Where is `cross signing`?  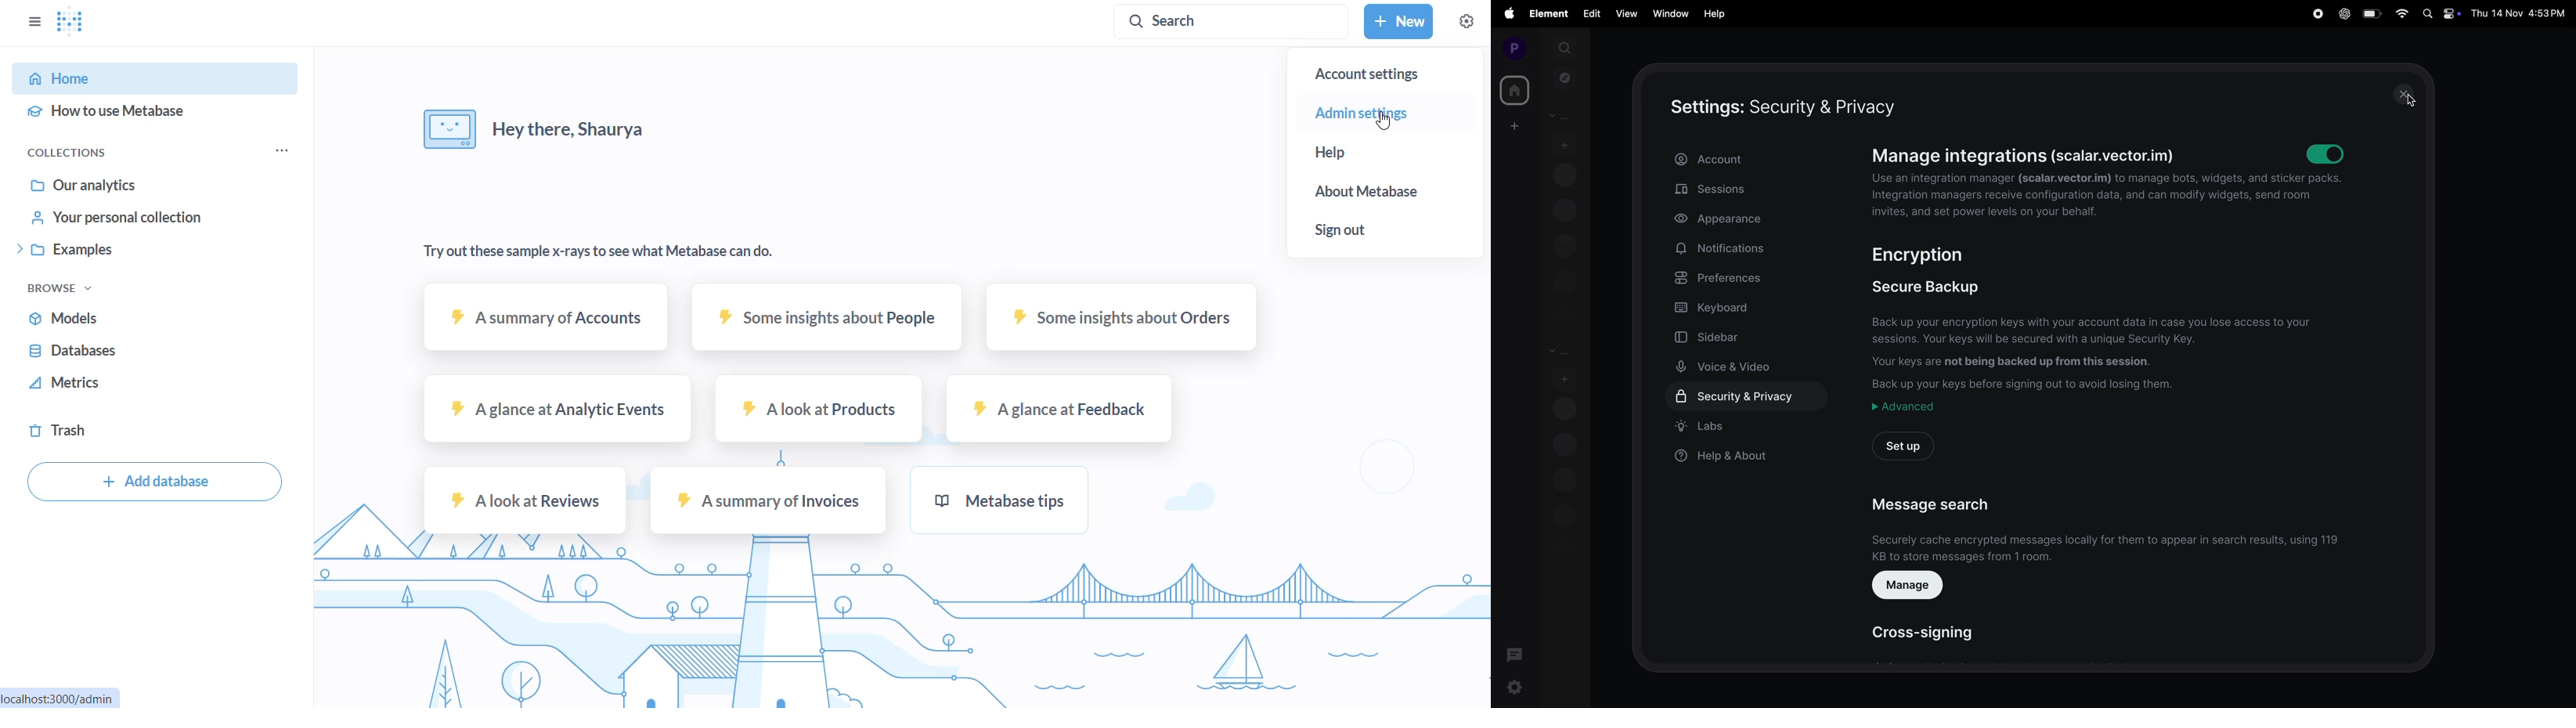 cross signing is located at coordinates (1926, 634).